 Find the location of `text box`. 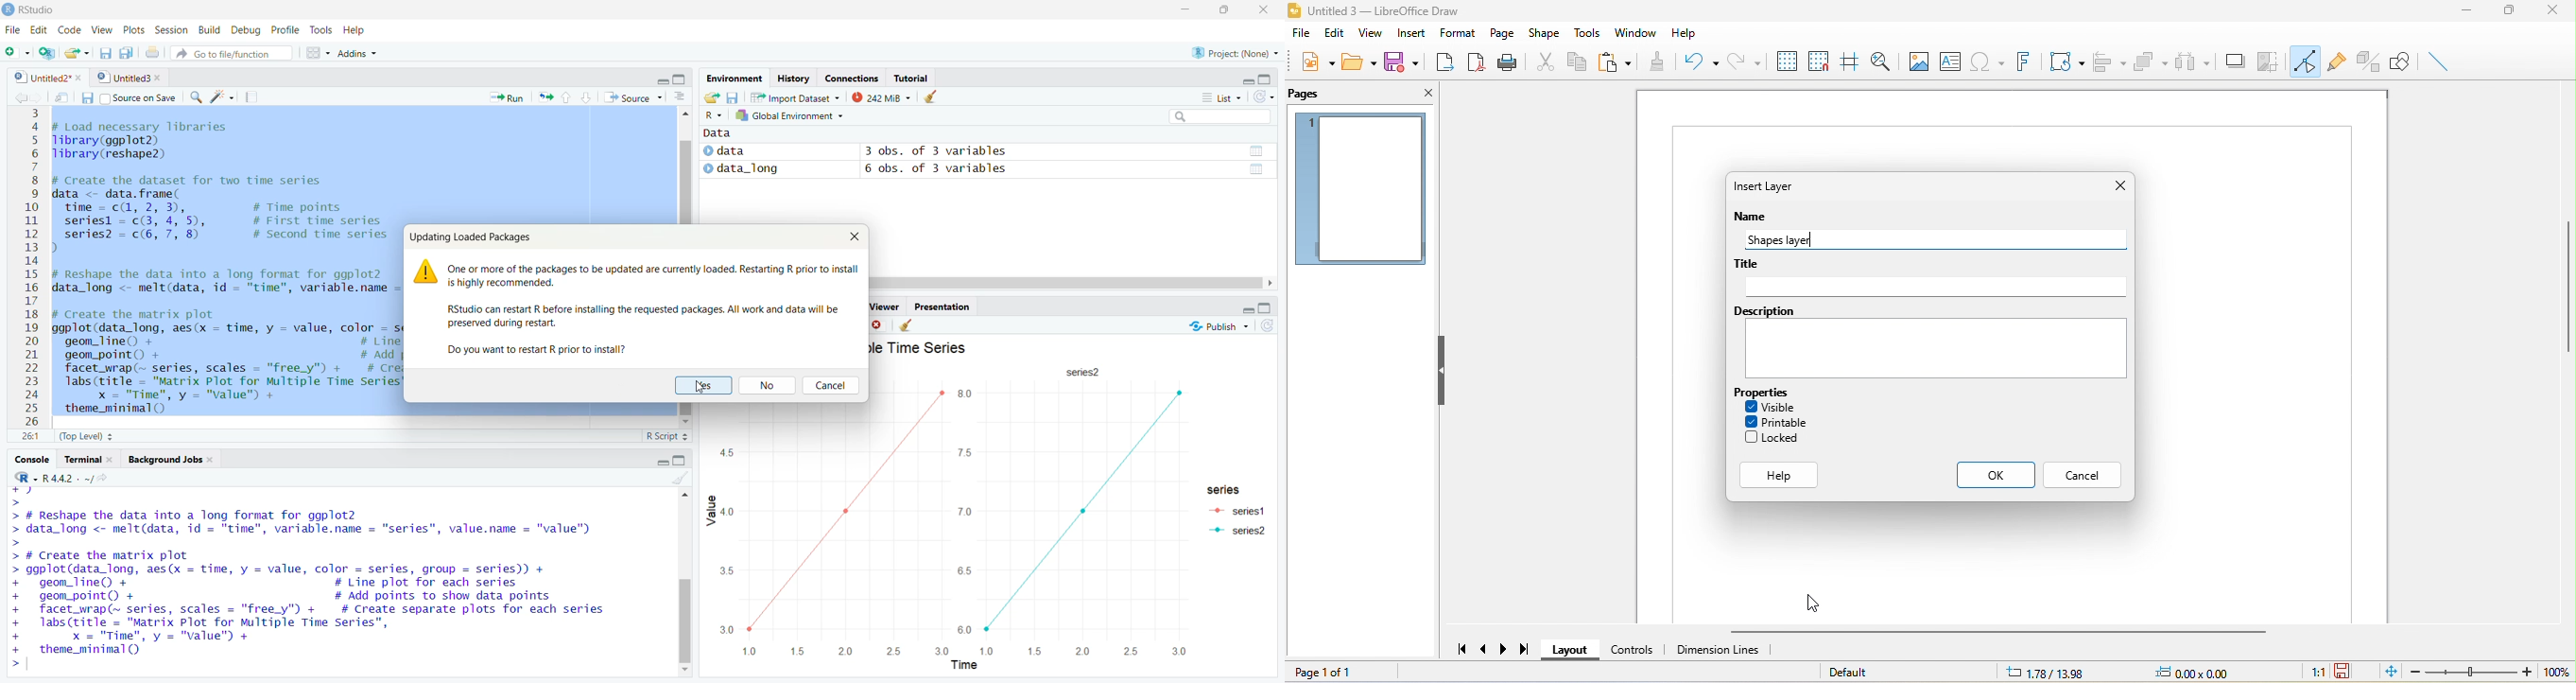

text box is located at coordinates (1948, 61).